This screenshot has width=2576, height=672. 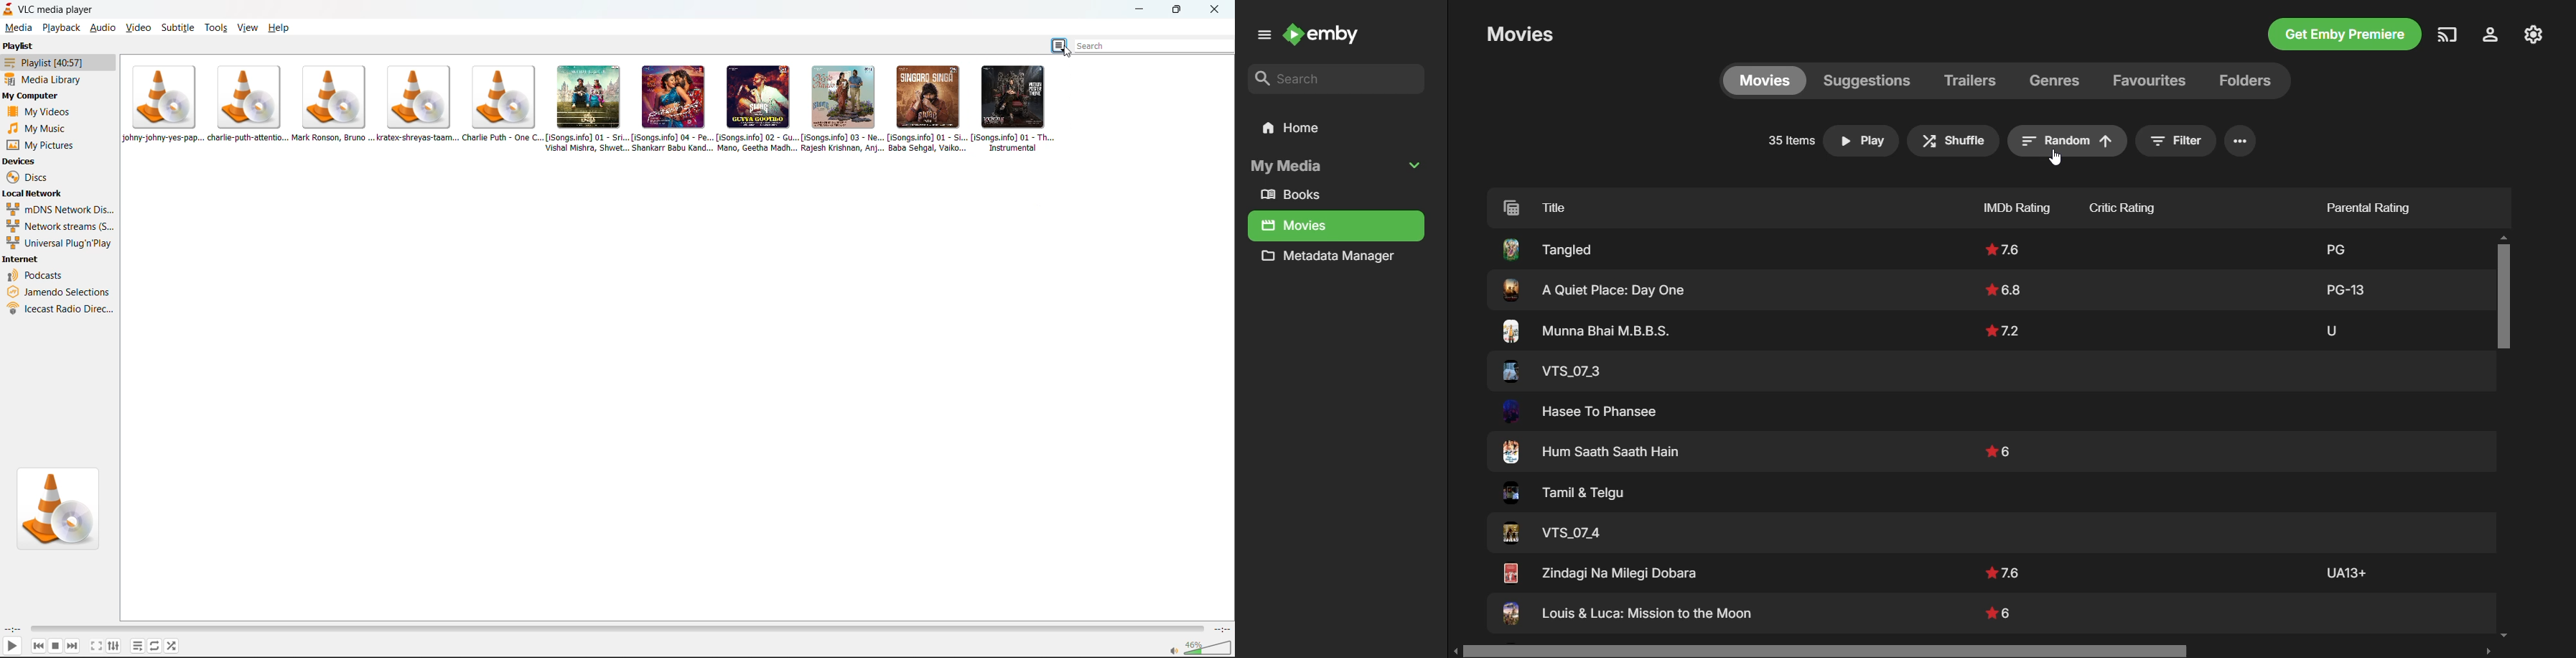 I want to click on track title and preview, so click(x=1019, y=109).